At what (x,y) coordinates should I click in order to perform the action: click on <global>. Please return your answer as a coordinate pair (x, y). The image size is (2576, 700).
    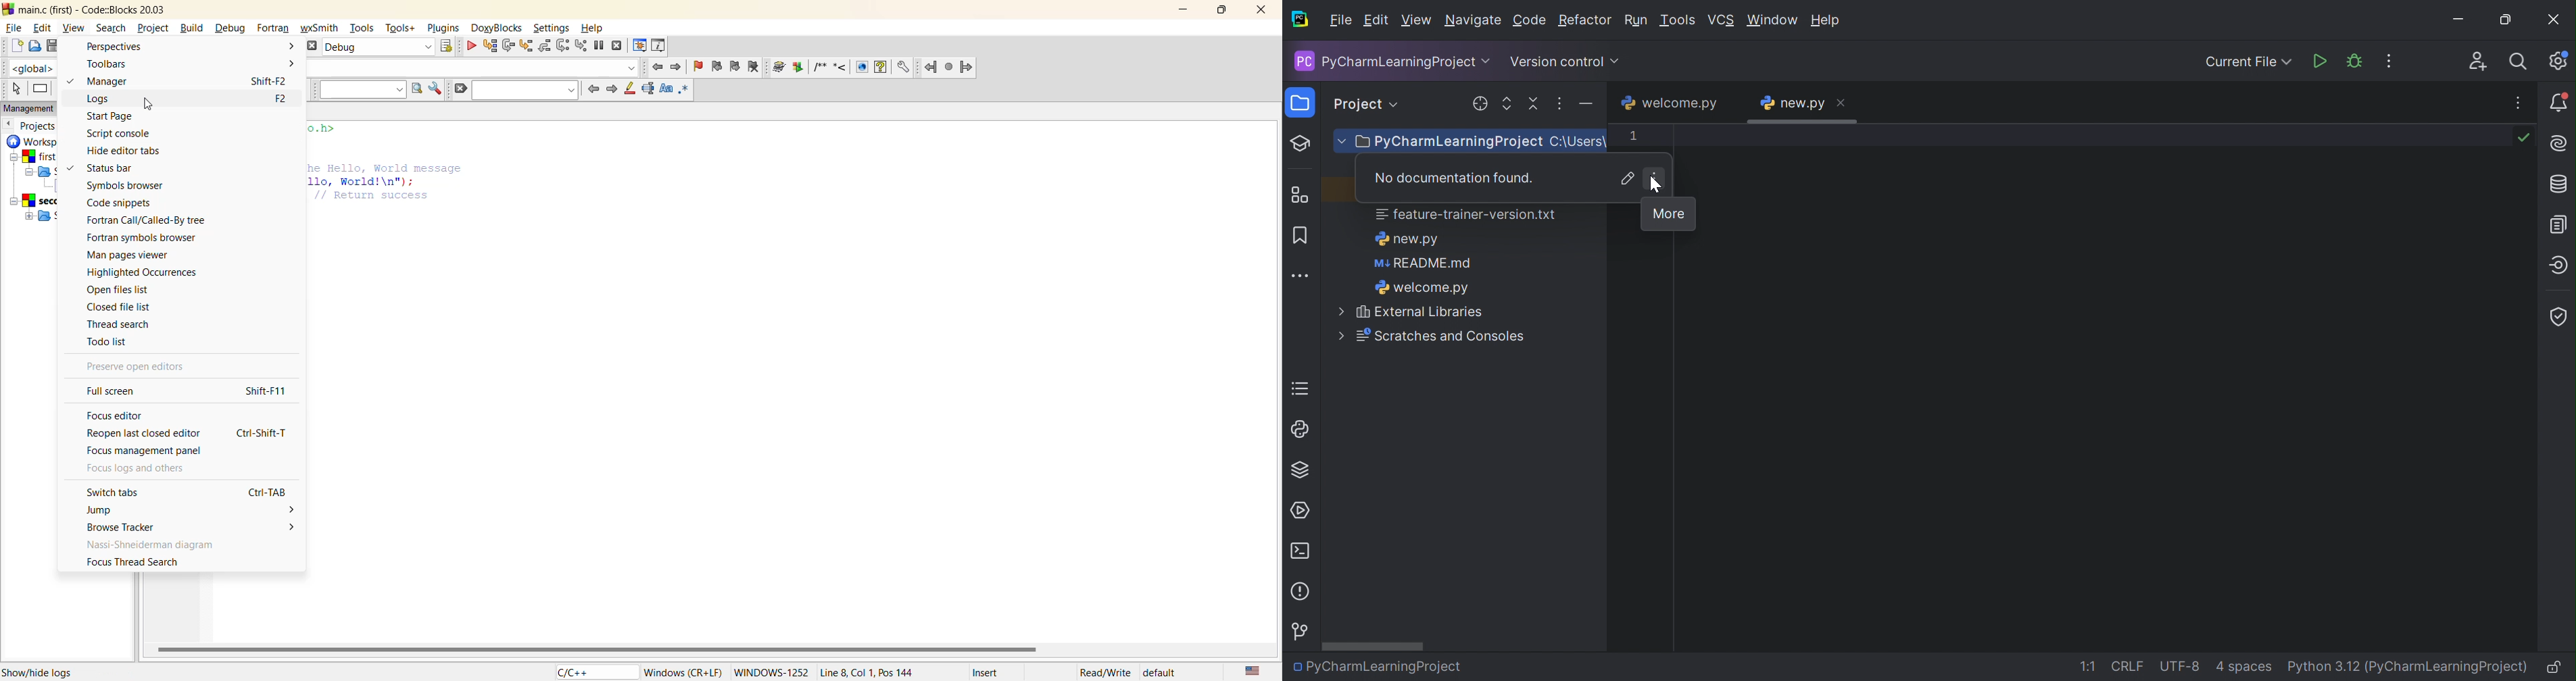
    Looking at the image, I should click on (31, 67).